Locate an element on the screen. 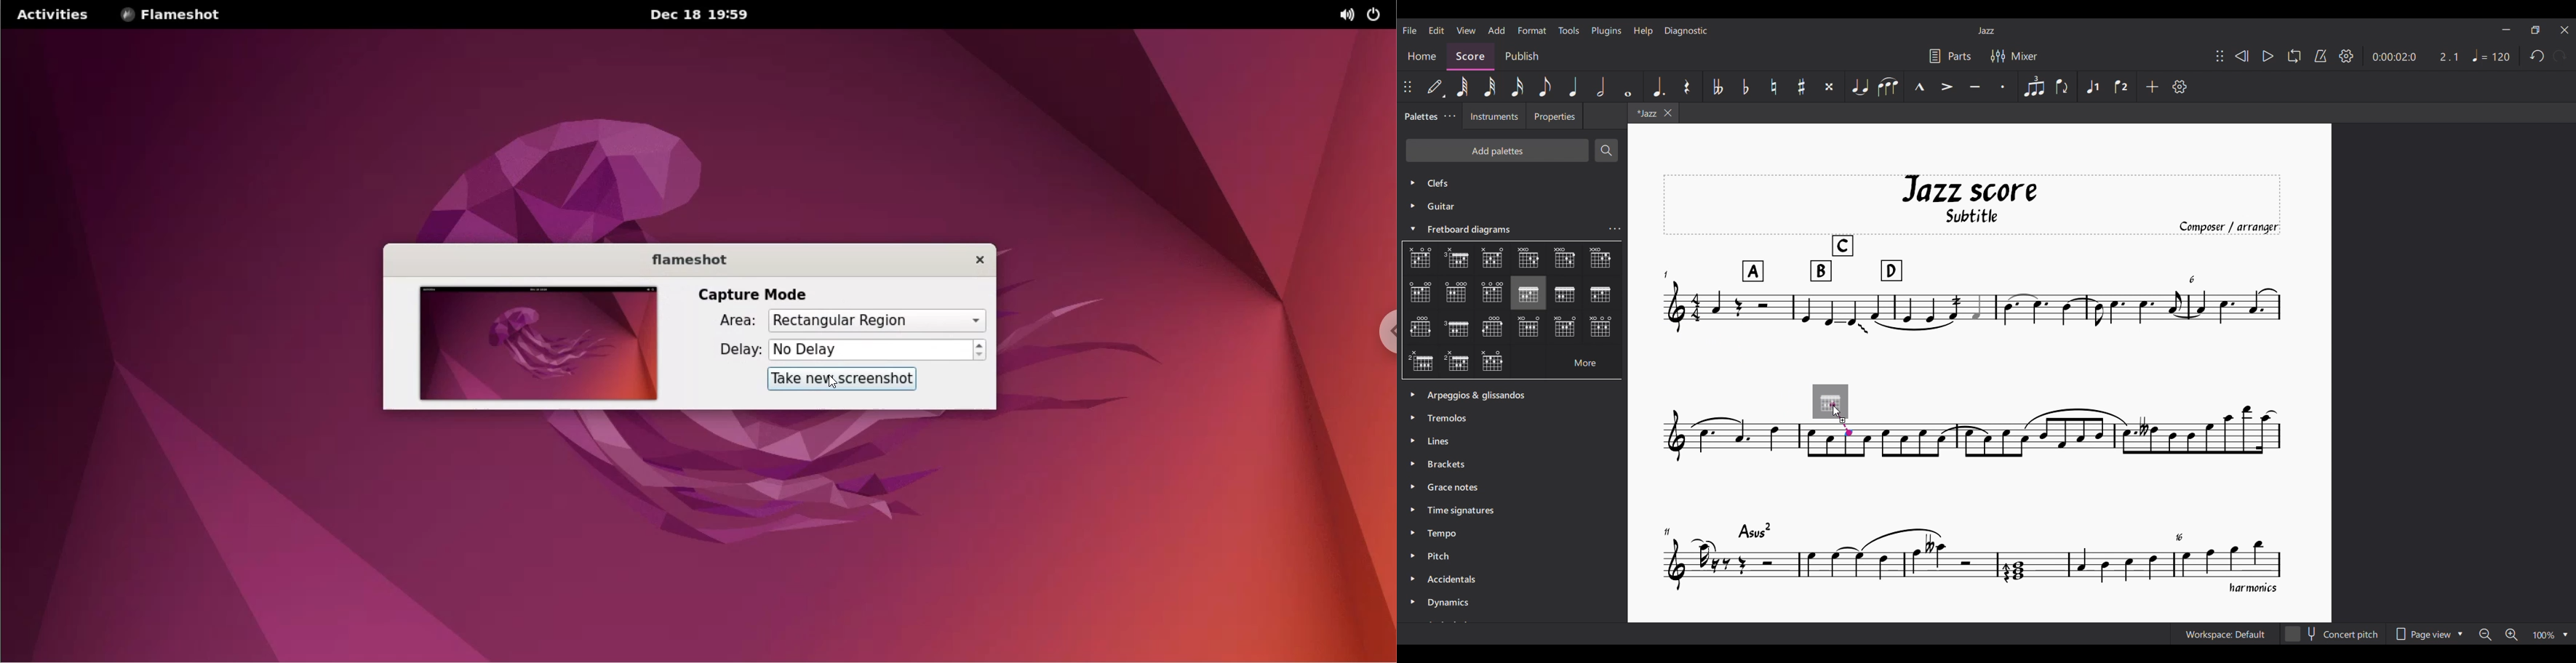 This screenshot has height=672, width=2576. Add palettes is located at coordinates (1496, 150).